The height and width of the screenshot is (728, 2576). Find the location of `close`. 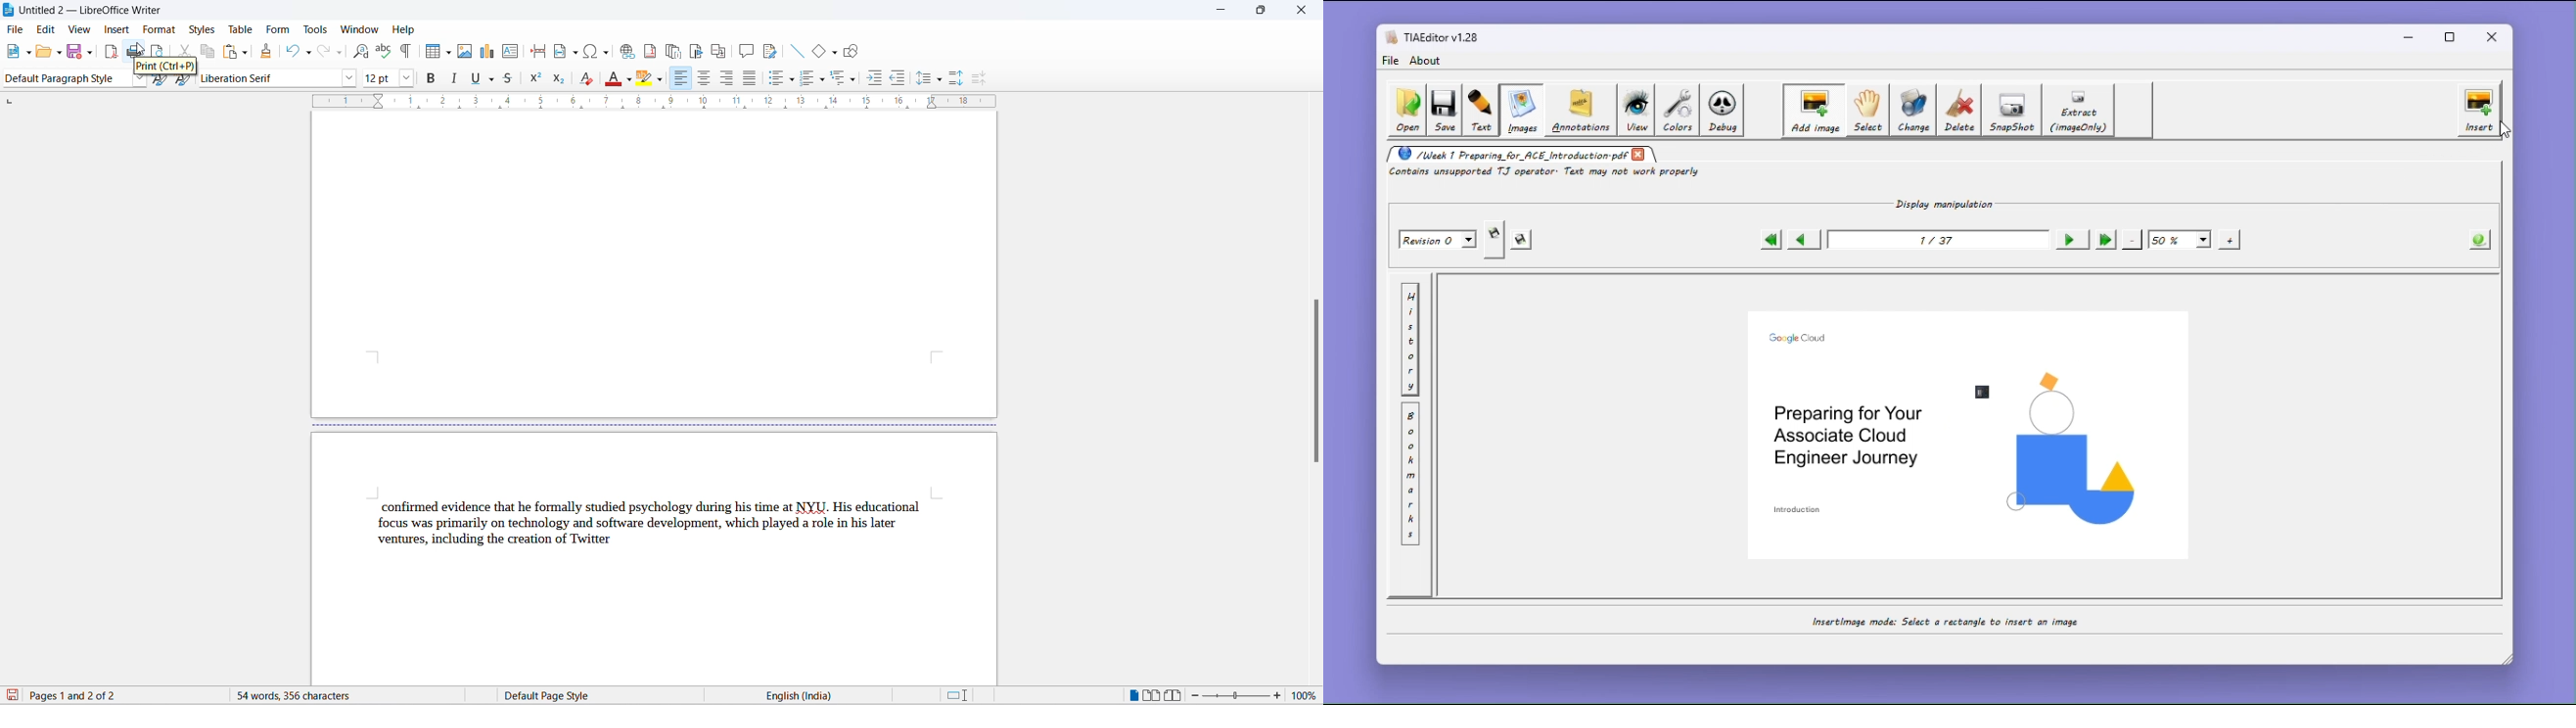

close is located at coordinates (1302, 8).